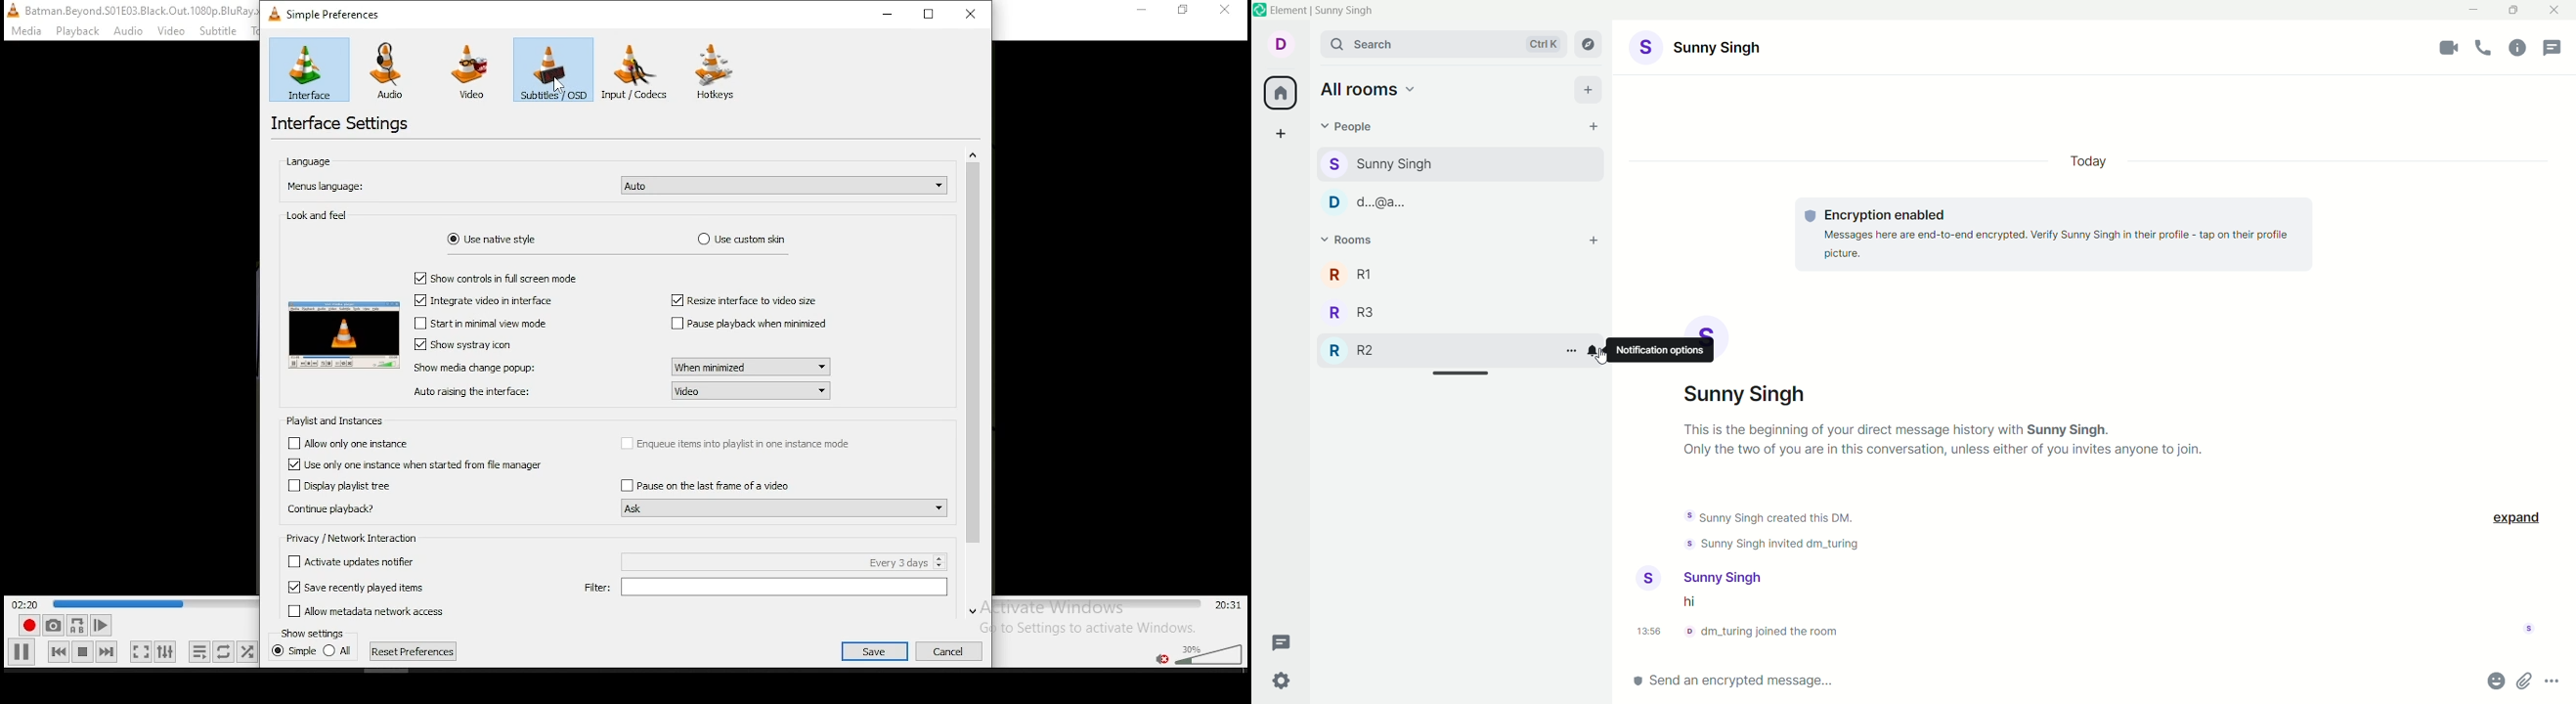 The image size is (2576, 728). Describe the element at coordinates (1652, 578) in the screenshot. I see `user profile` at that location.